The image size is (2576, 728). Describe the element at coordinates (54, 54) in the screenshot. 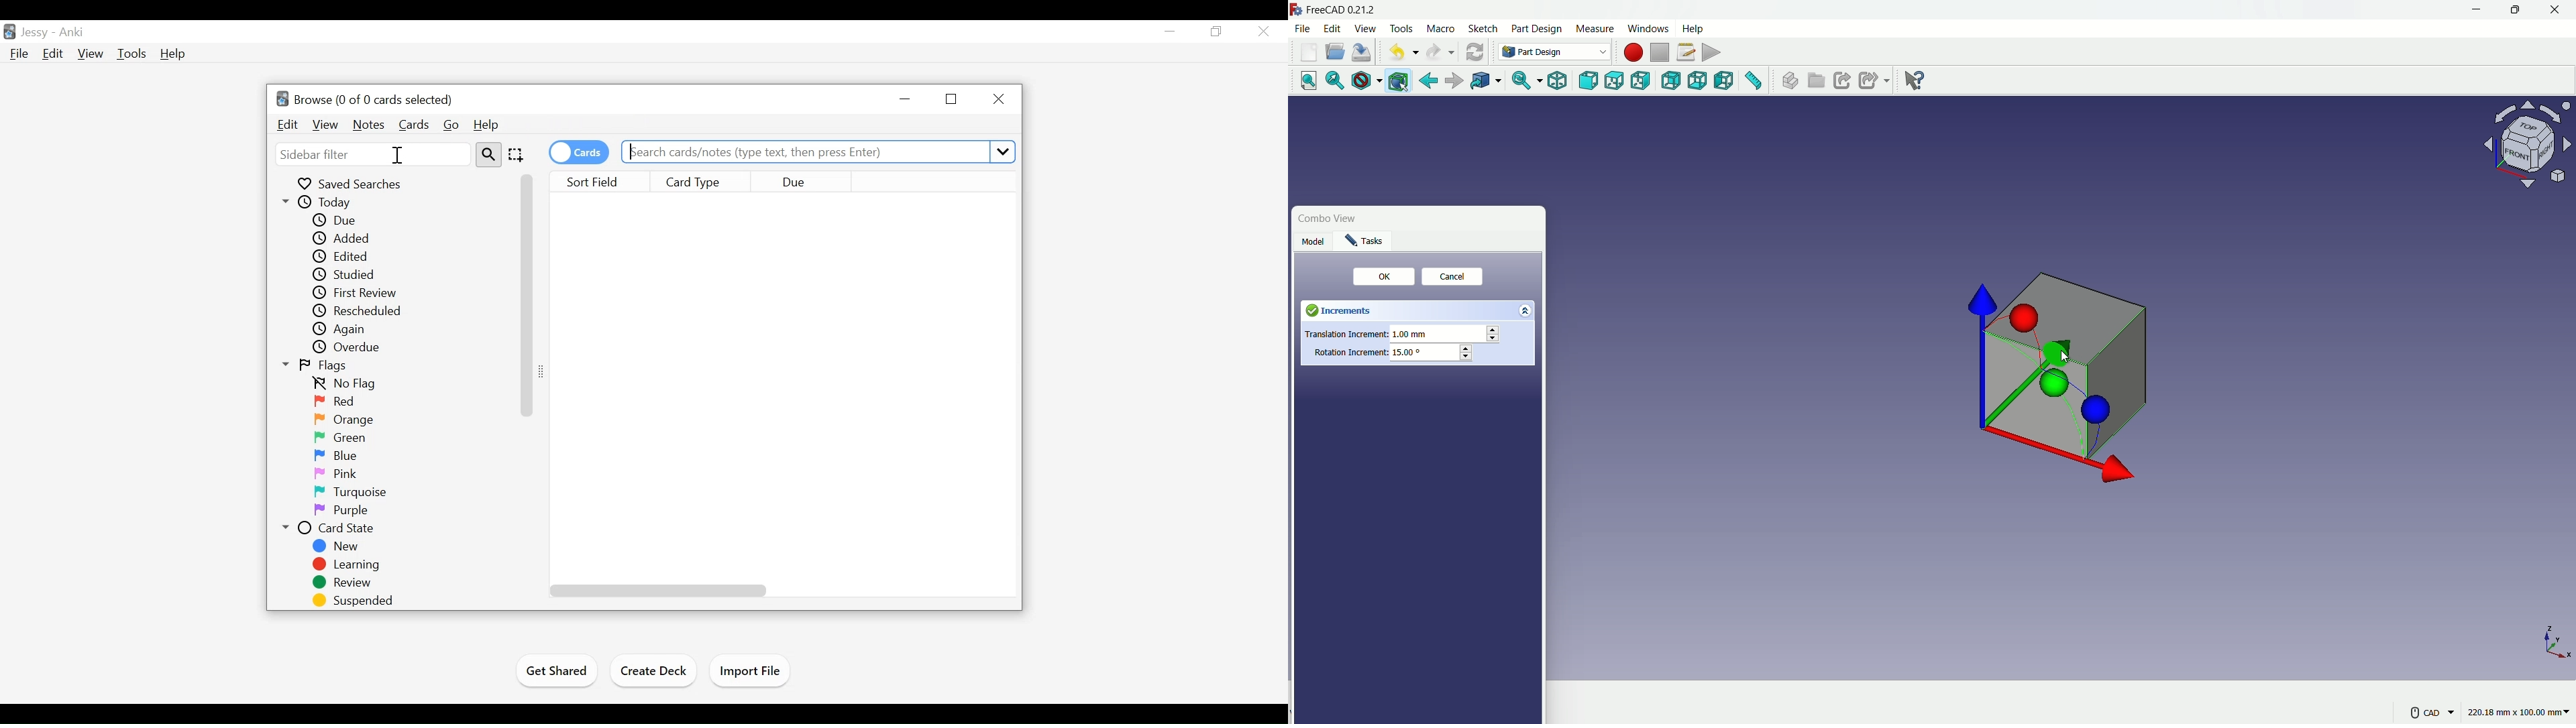

I see `Edit` at that location.